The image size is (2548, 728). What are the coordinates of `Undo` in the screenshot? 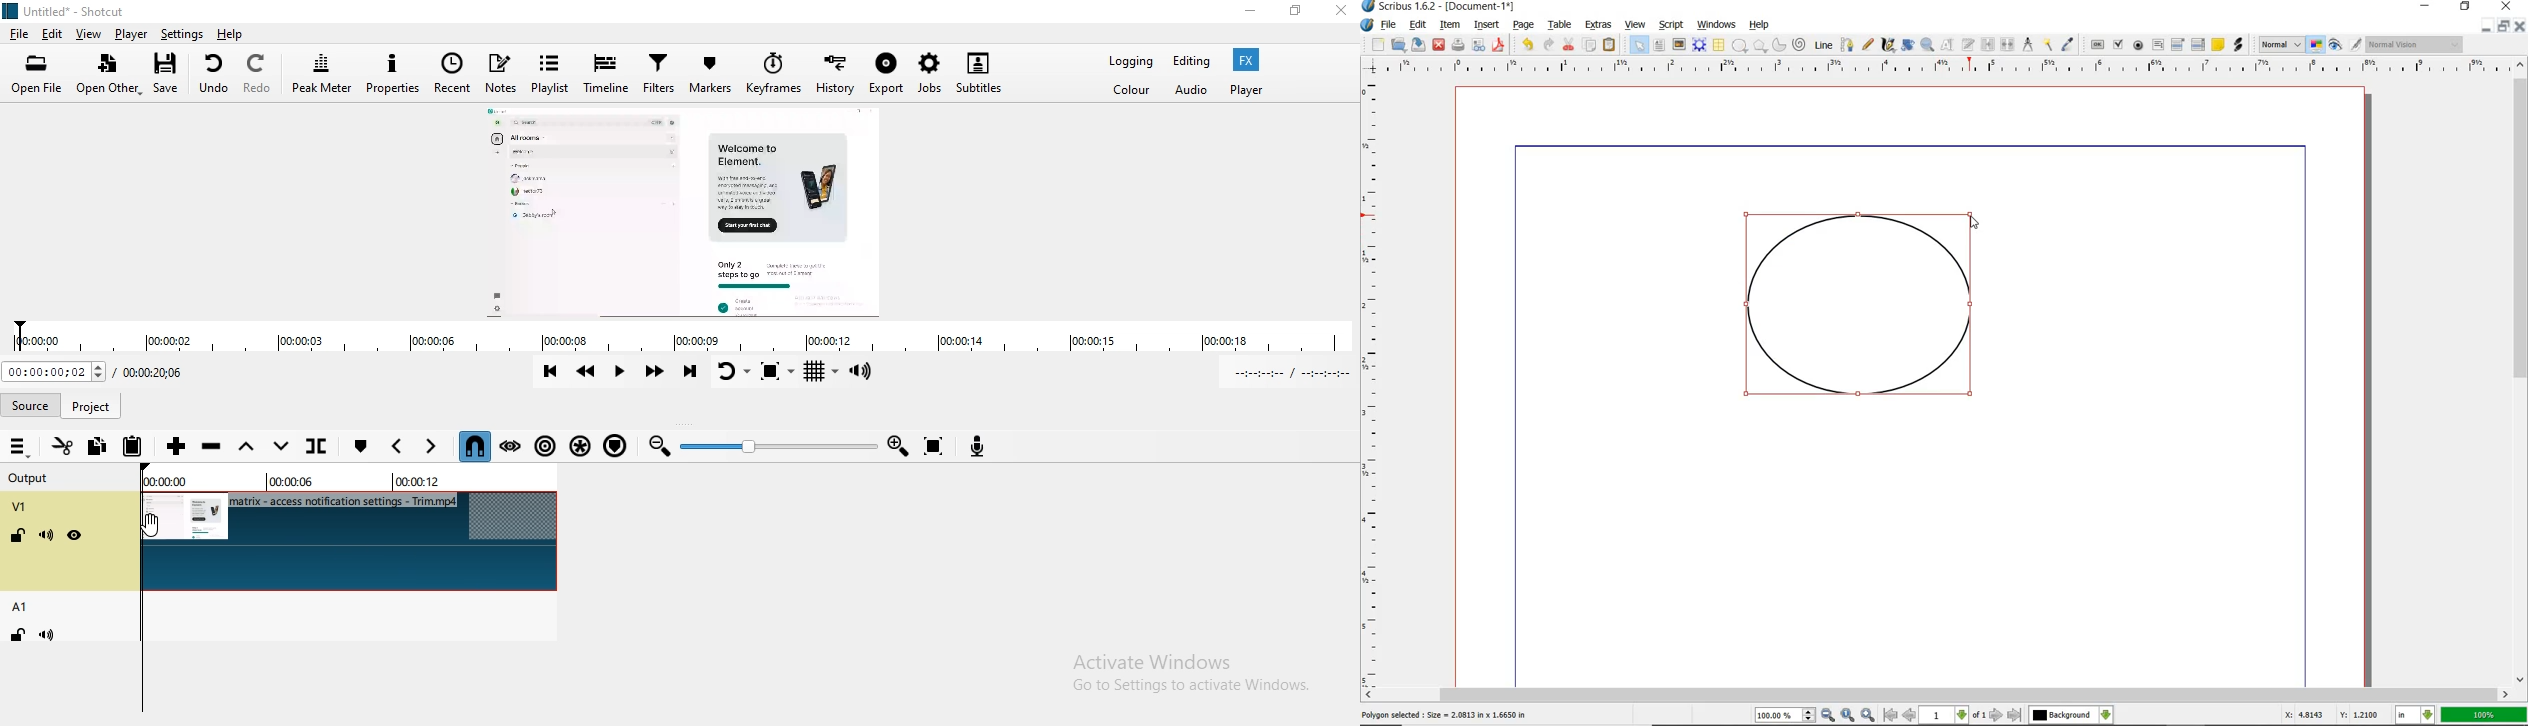 It's located at (217, 76).